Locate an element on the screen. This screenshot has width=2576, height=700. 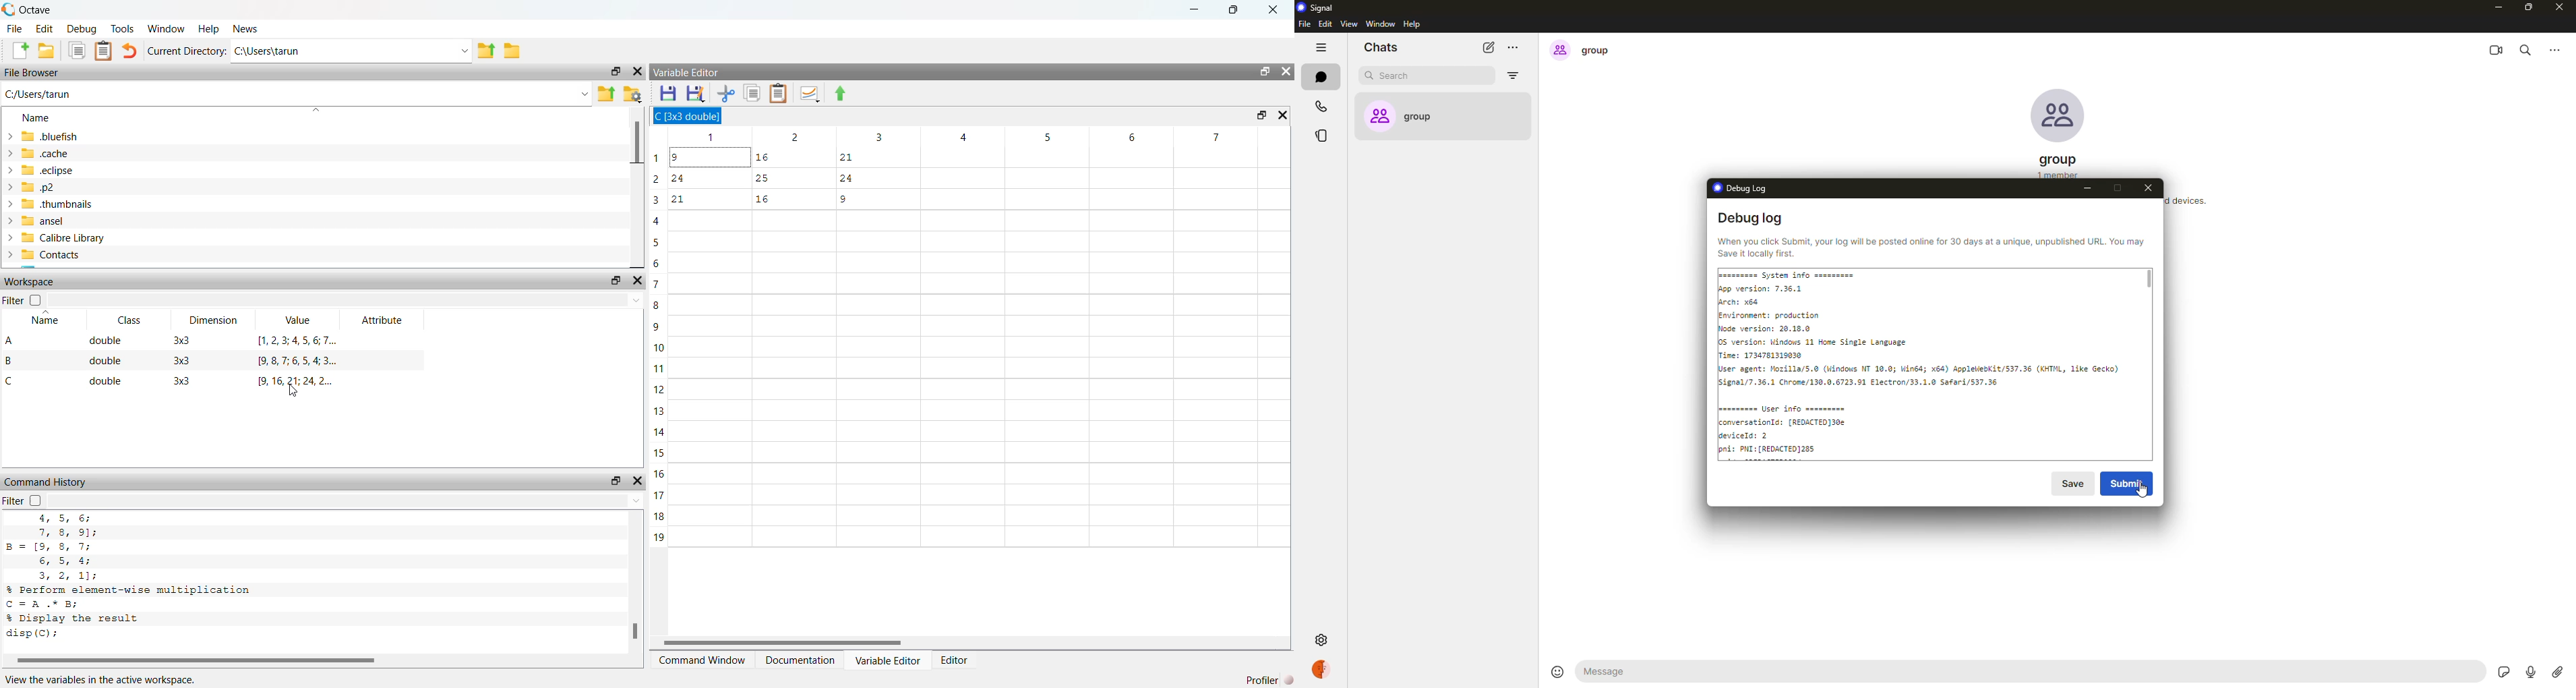
Columns is located at coordinates (965, 135).